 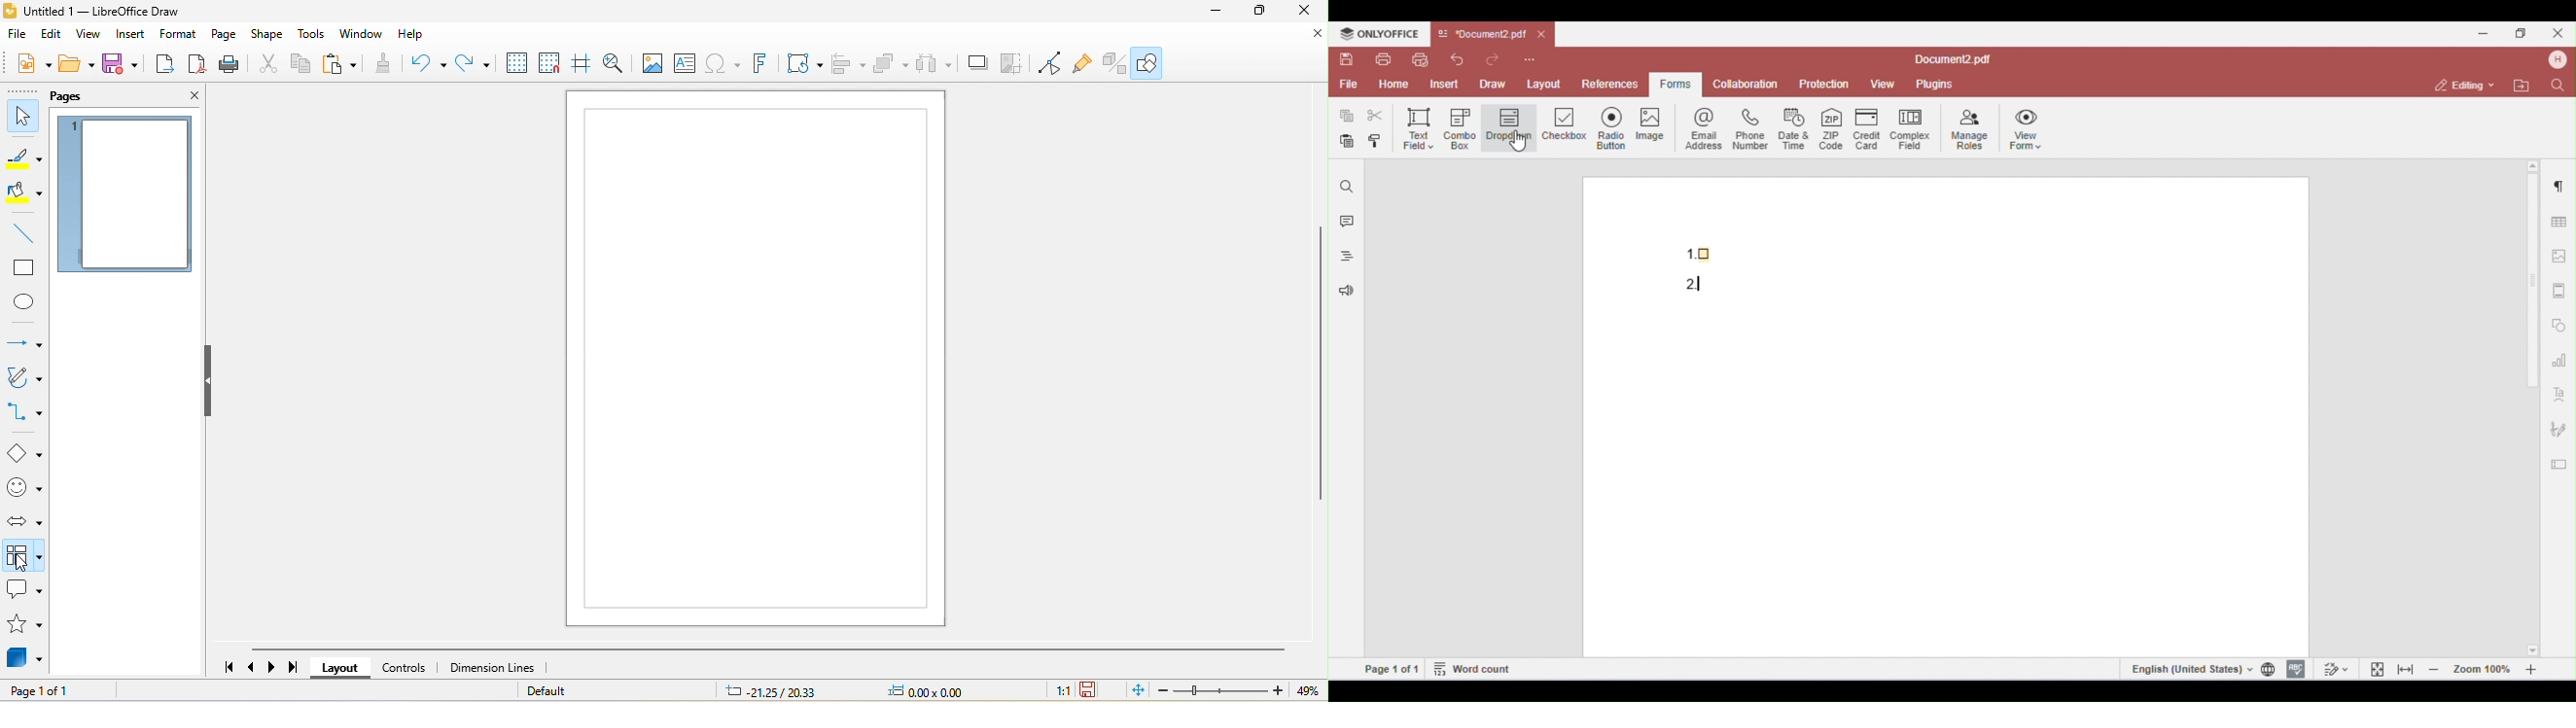 What do you see at coordinates (197, 65) in the screenshot?
I see `export directly as pdf` at bounding box center [197, 65].